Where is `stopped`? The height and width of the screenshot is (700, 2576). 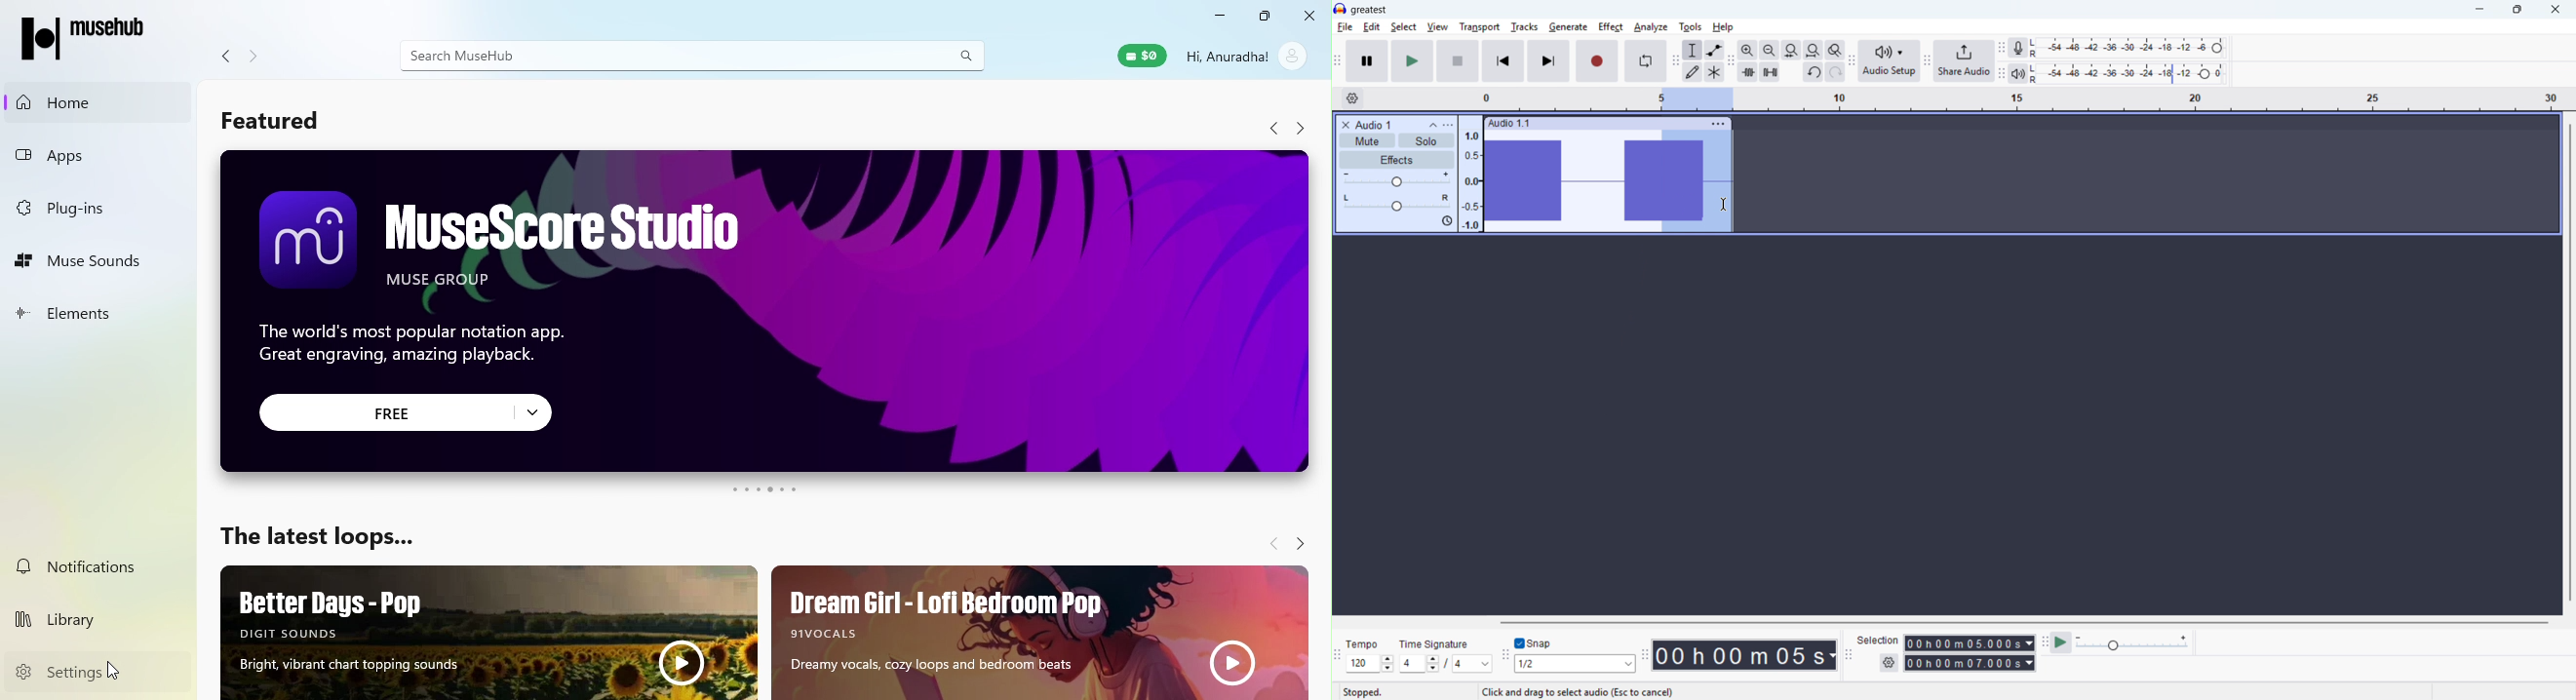
stopped is located at coordinates (1362, 694).